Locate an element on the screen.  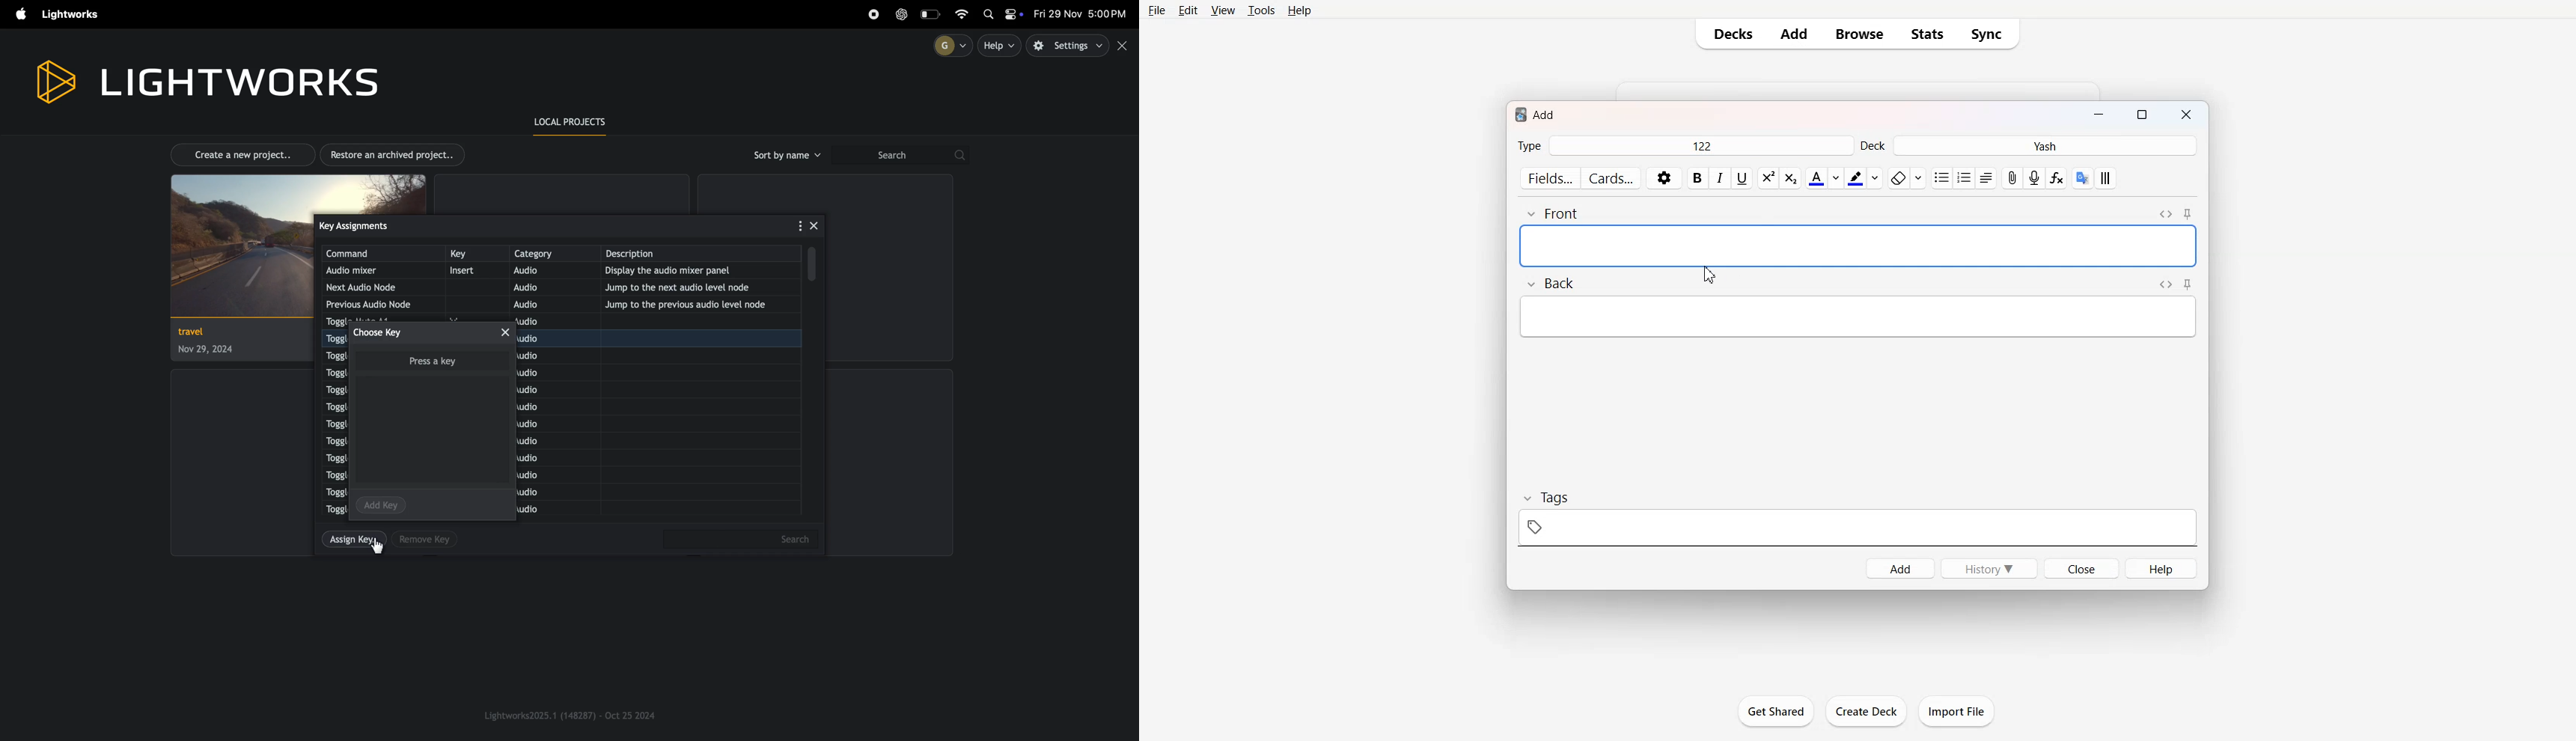
Order List is located at coordinates (1964, 178).